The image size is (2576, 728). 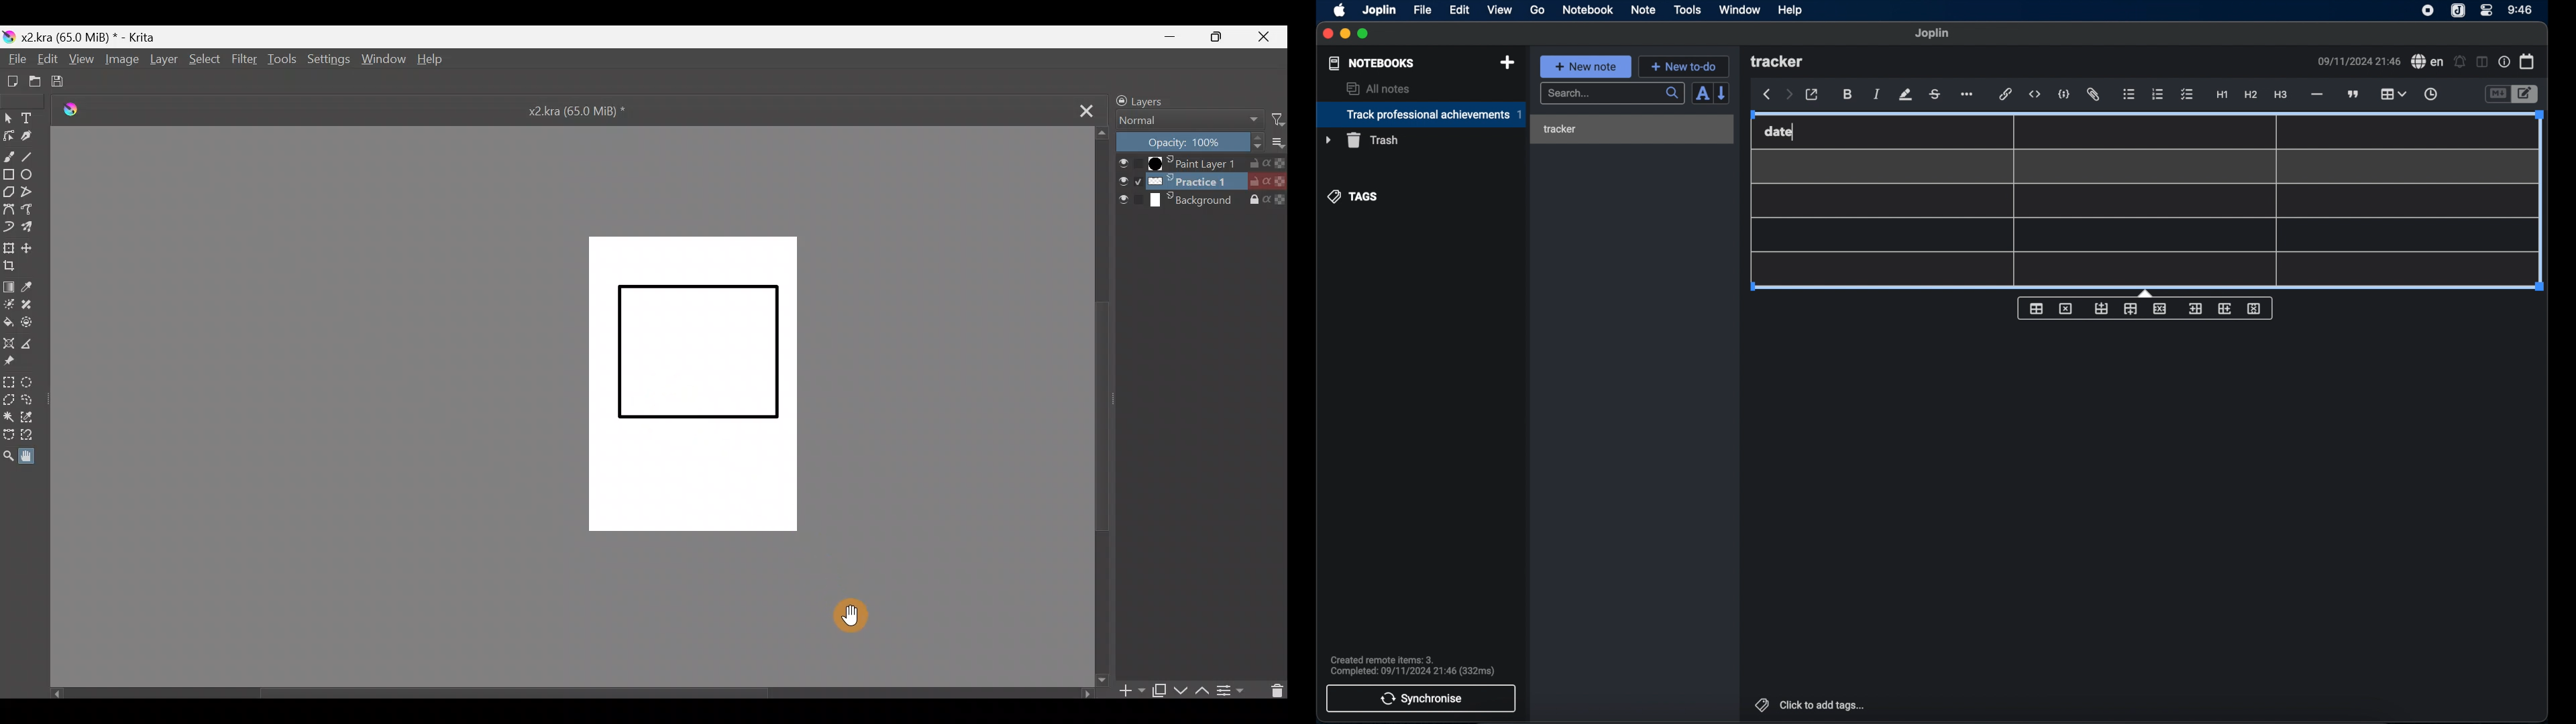 What do you see at coordinates (694, 386) in the screenshot?
I see `Canvas after panning` at bounding box center [694, 386].